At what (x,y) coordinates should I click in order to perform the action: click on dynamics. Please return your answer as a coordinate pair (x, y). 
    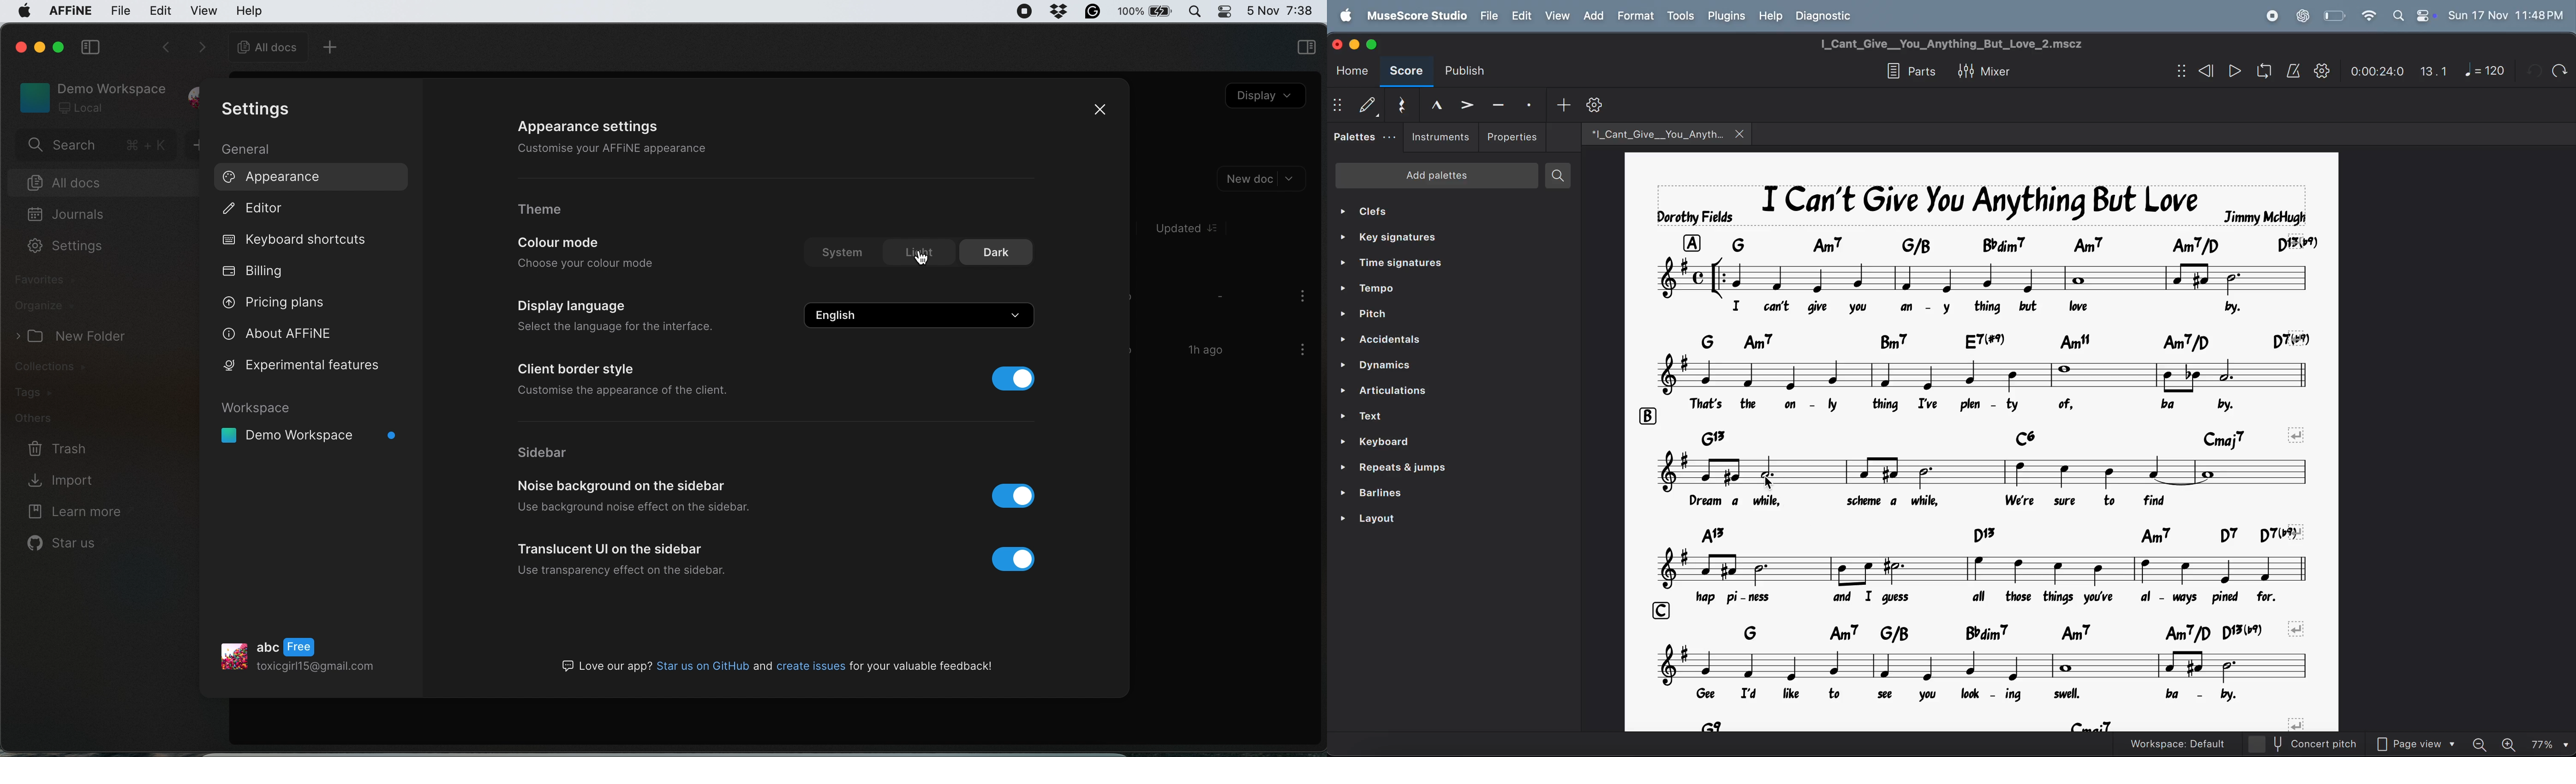
    Looking at the image, I should click on (1436, 368).